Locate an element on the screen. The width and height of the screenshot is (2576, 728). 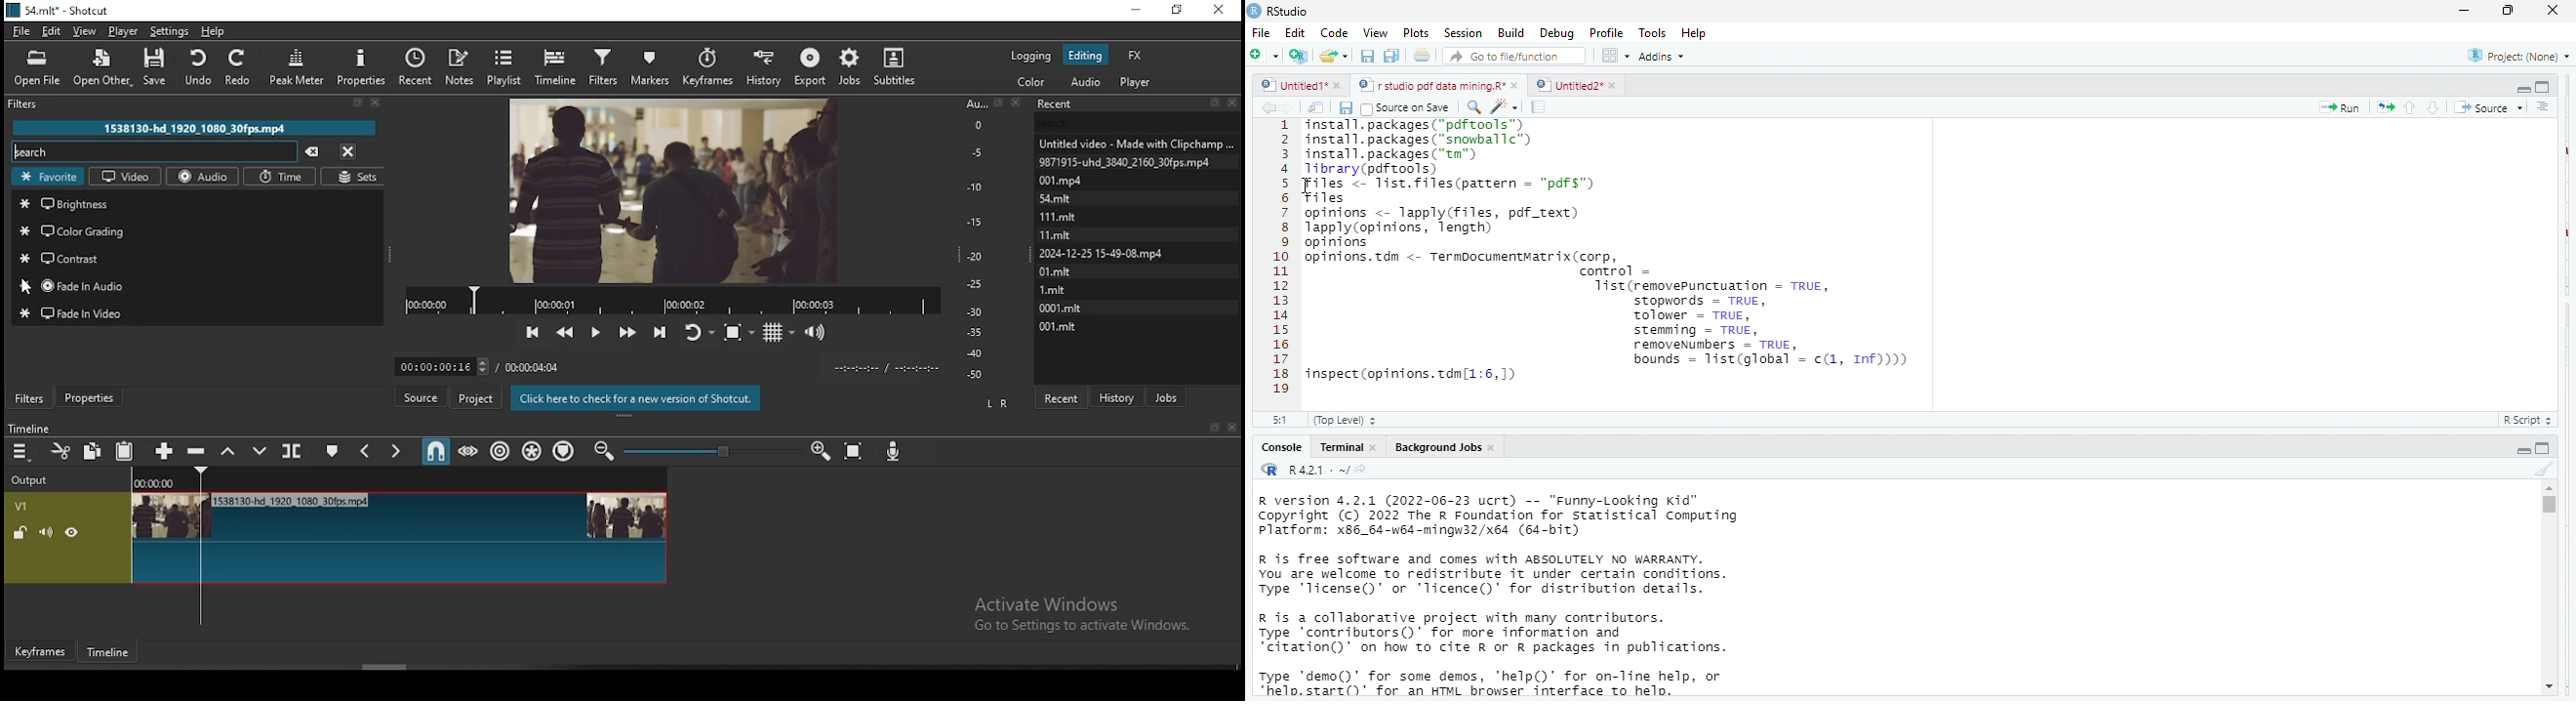
hide console is located at coordinates (2544, 447).